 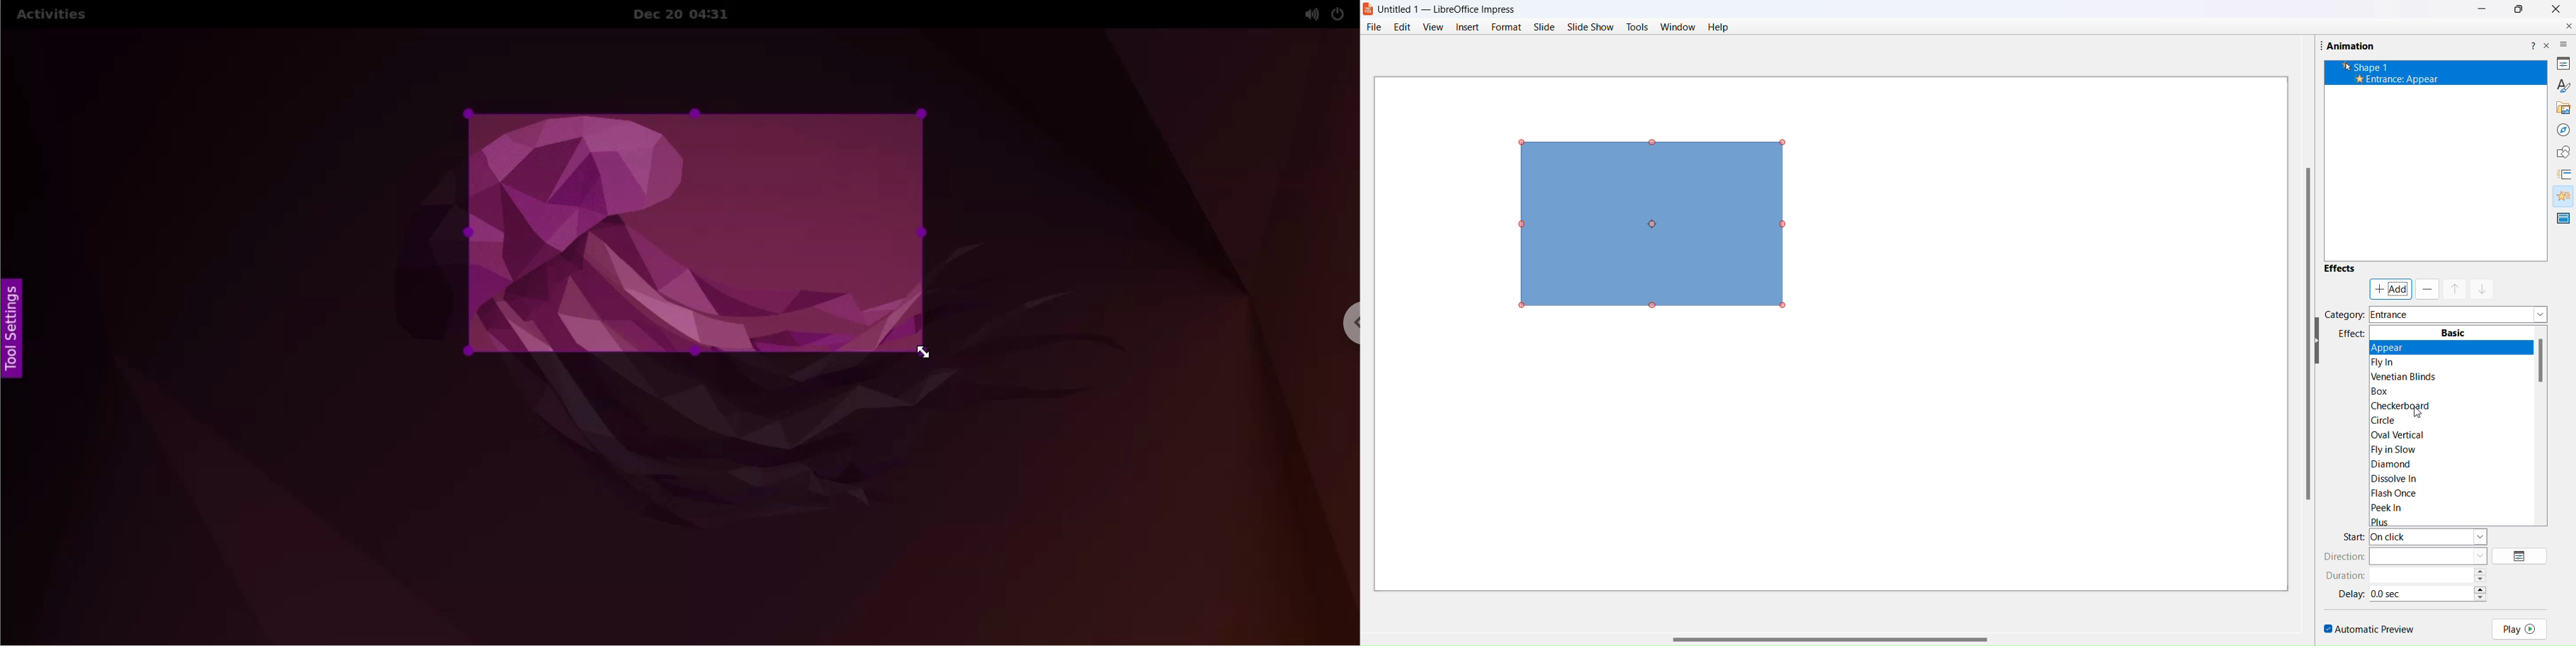 I want to click on |Fly in Slow, so click(x=2407, y=448).